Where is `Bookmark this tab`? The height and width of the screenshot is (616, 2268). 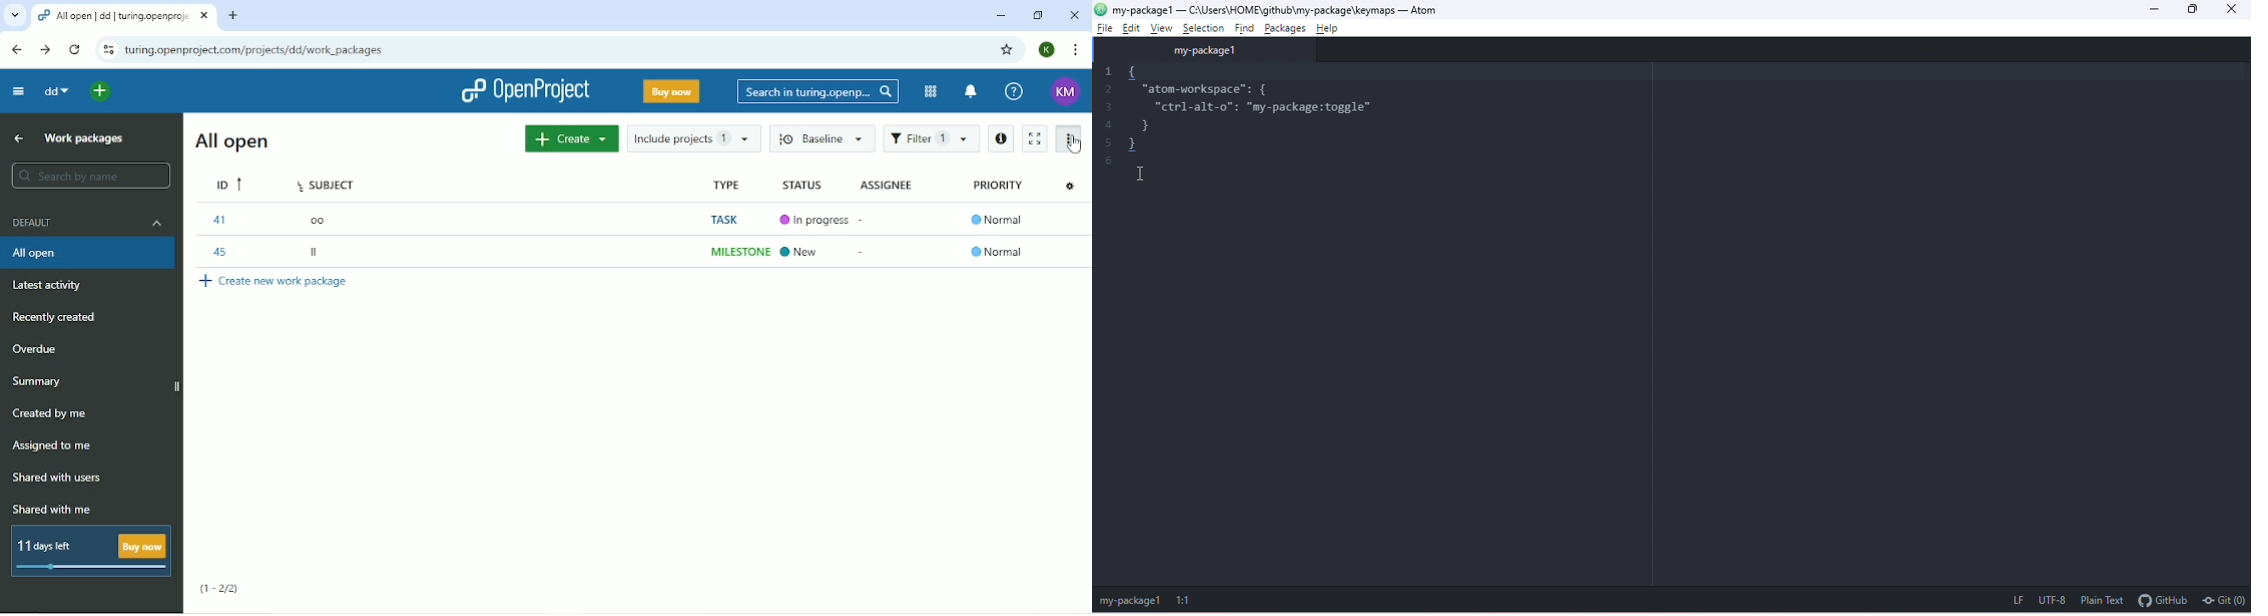
Bookmark this tab is located at coordinates (1008, 50).